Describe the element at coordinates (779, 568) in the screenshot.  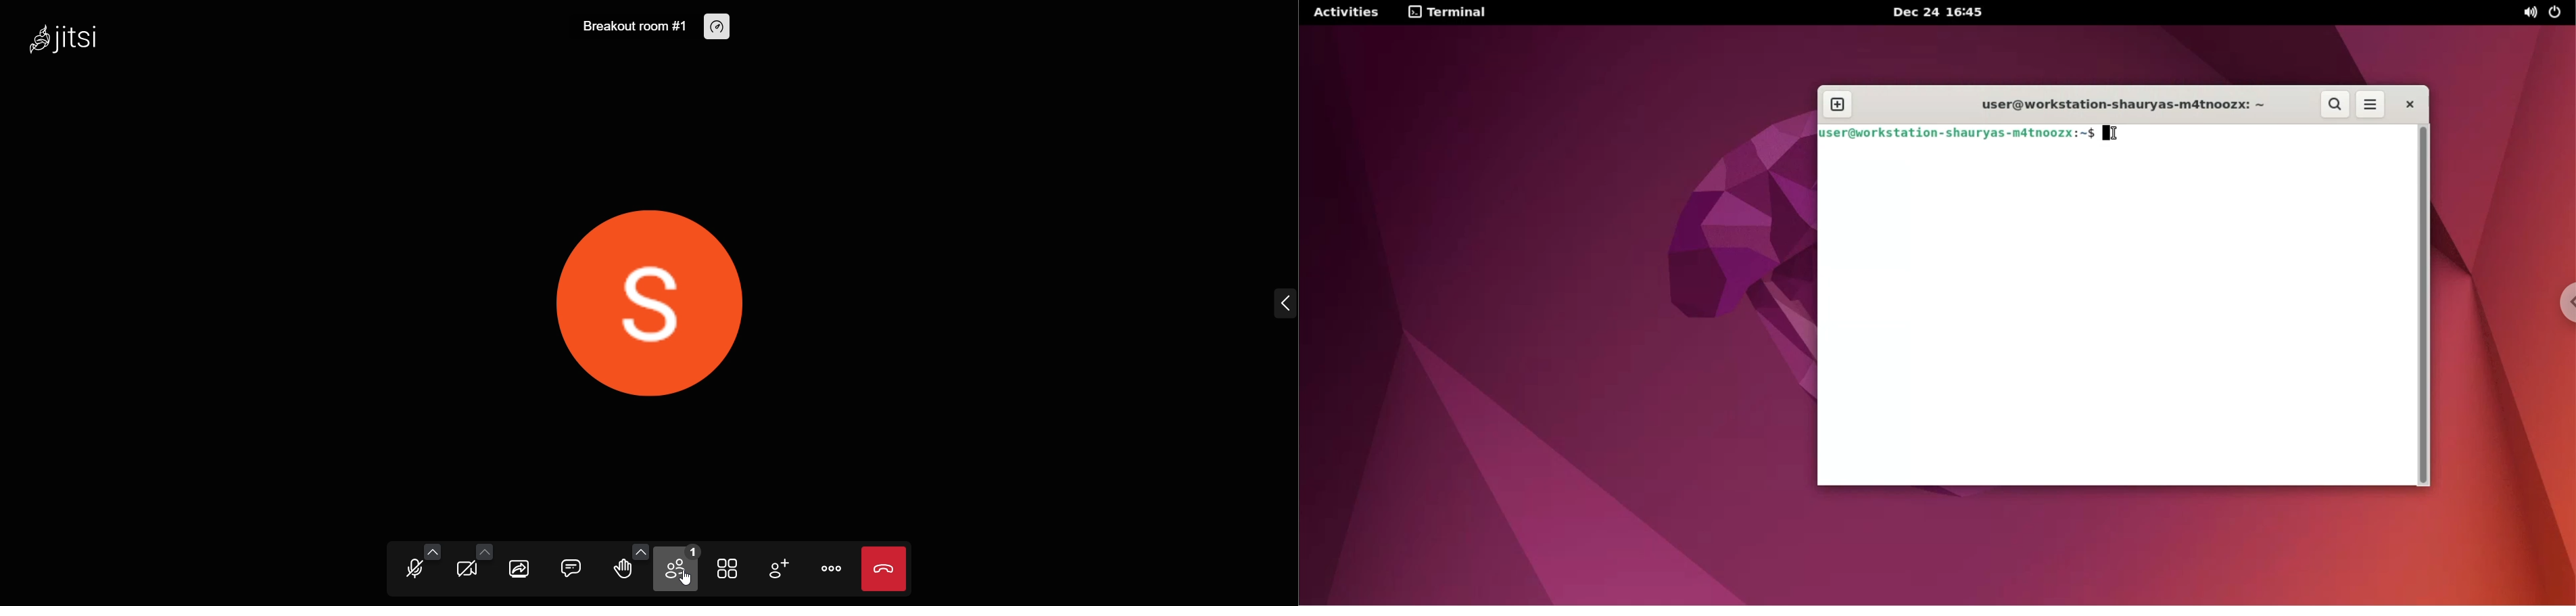
I see `invite people` at that location.